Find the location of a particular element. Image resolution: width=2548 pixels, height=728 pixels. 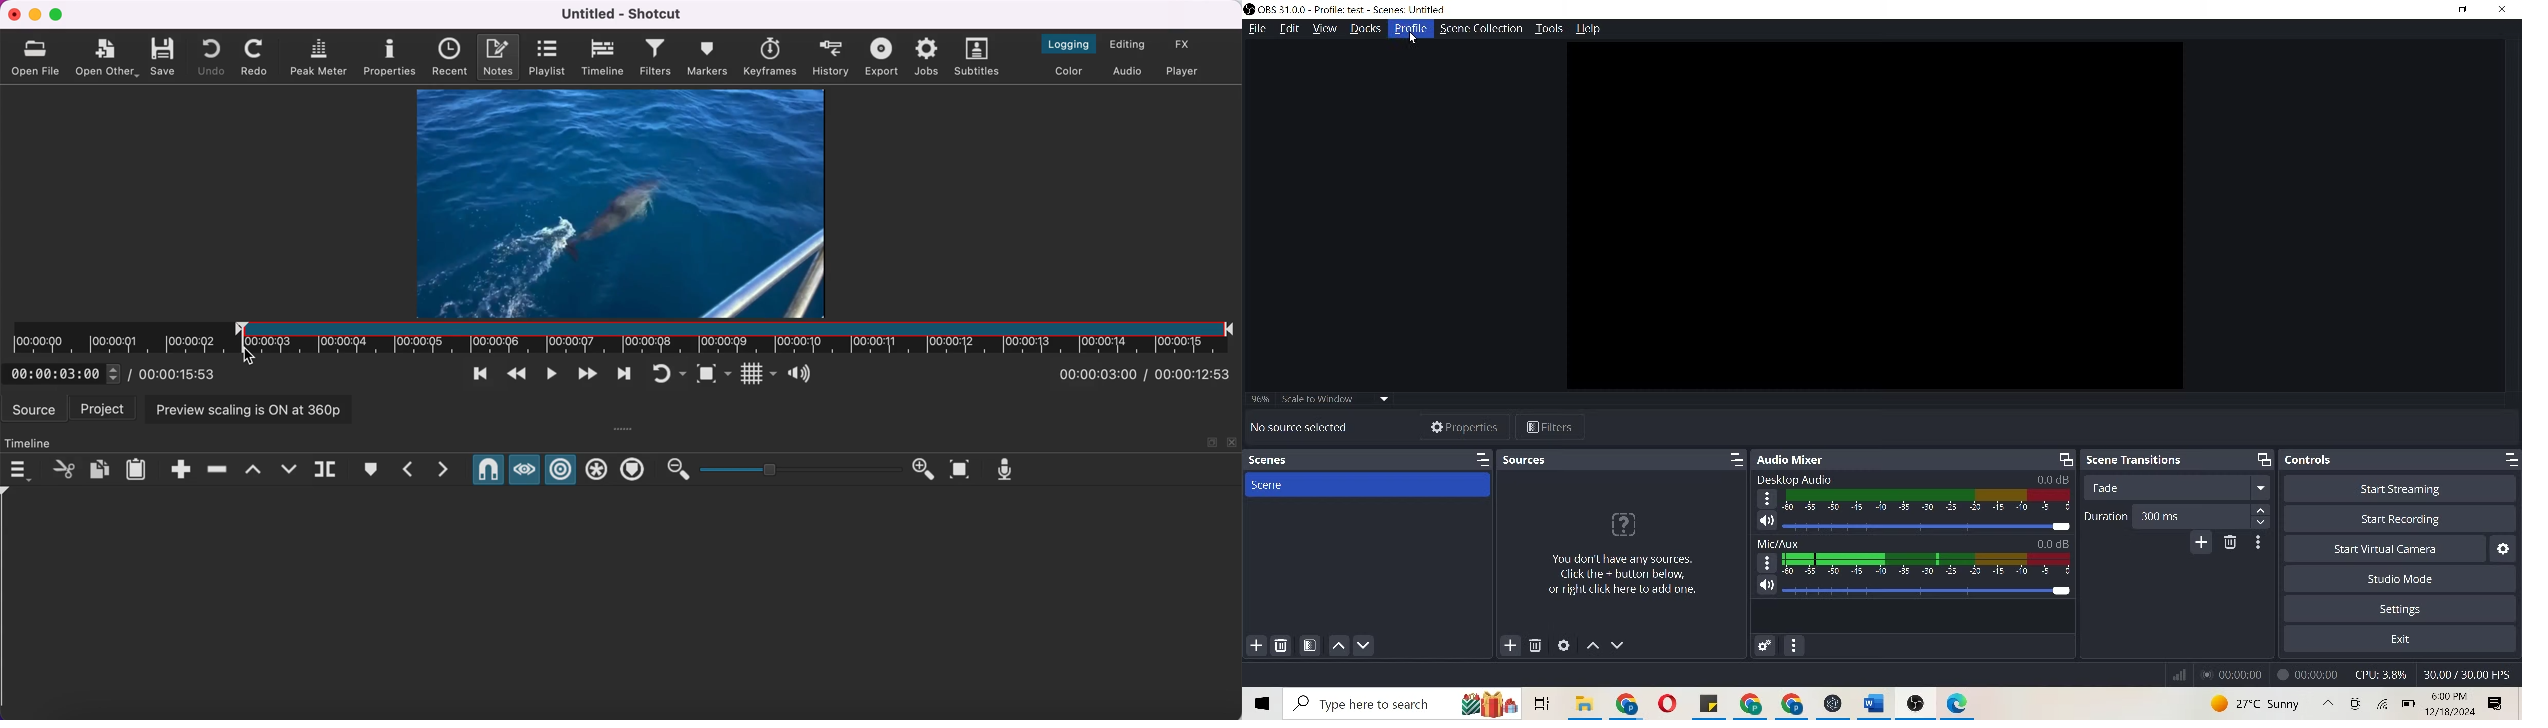

audio mixer menu is located at coordinates (1793, 641).